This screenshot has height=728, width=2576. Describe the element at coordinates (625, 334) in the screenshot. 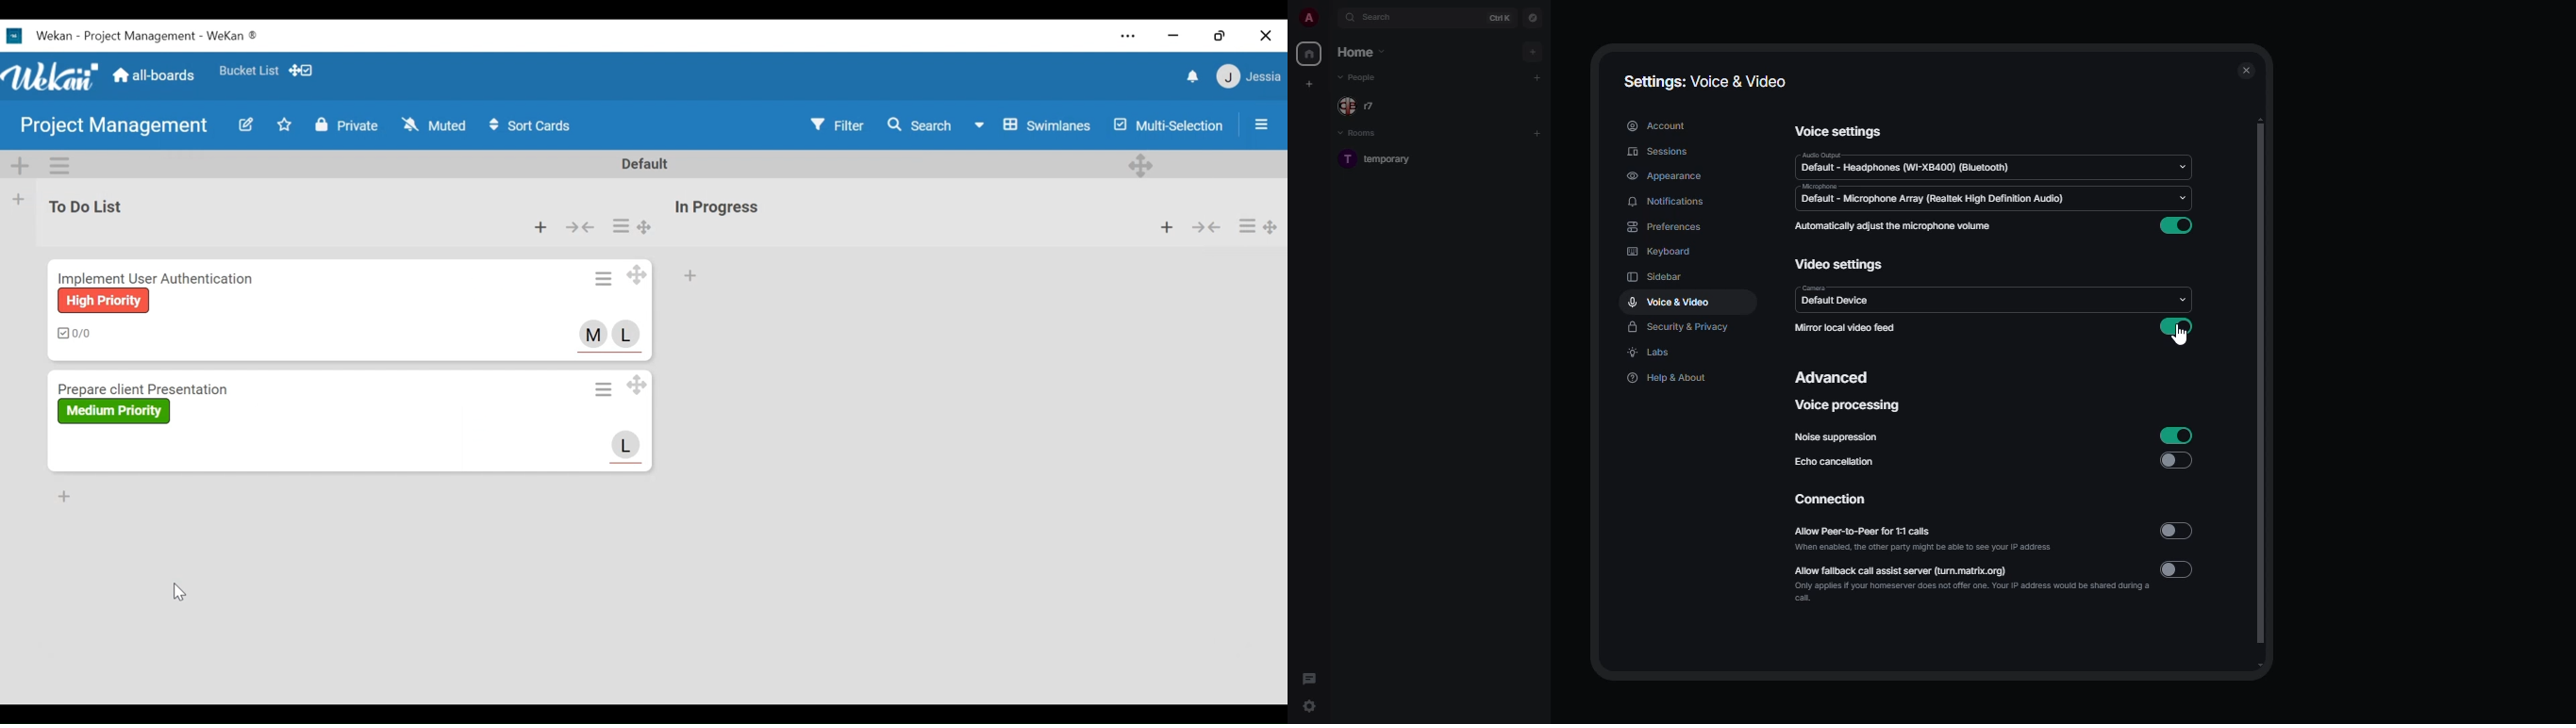

I see `member` at that location.